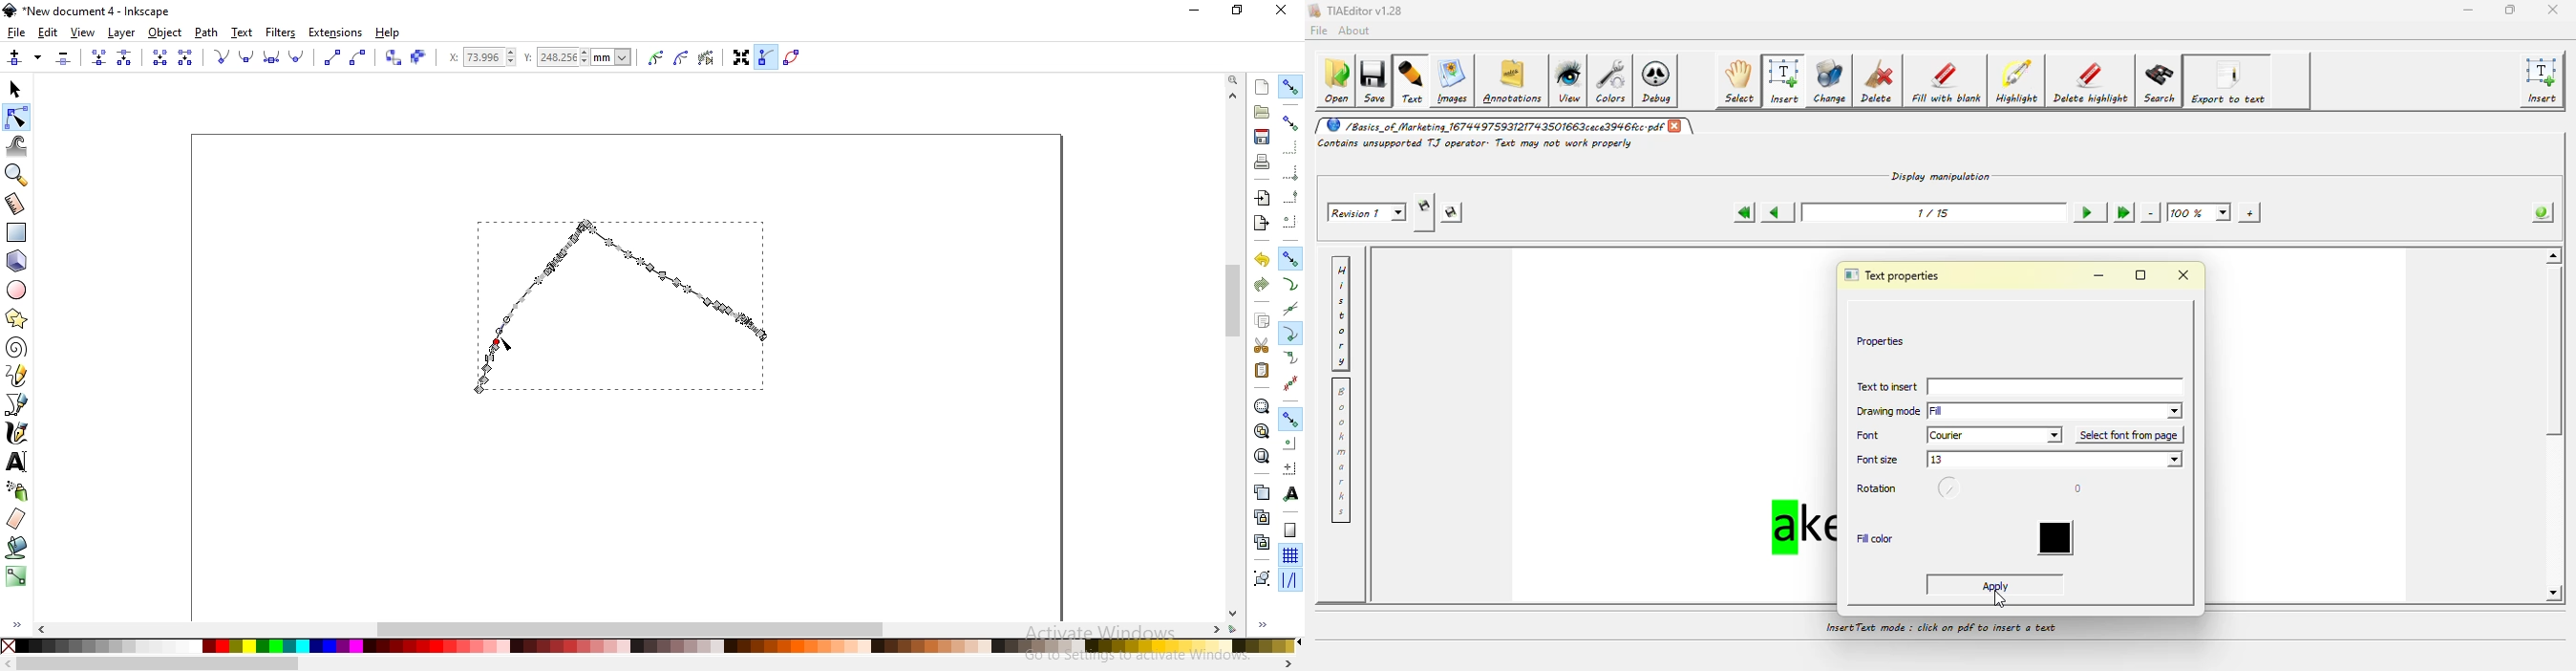 This screenshot has height=672, width=2576. I want to click on object image, so click(617, 305).